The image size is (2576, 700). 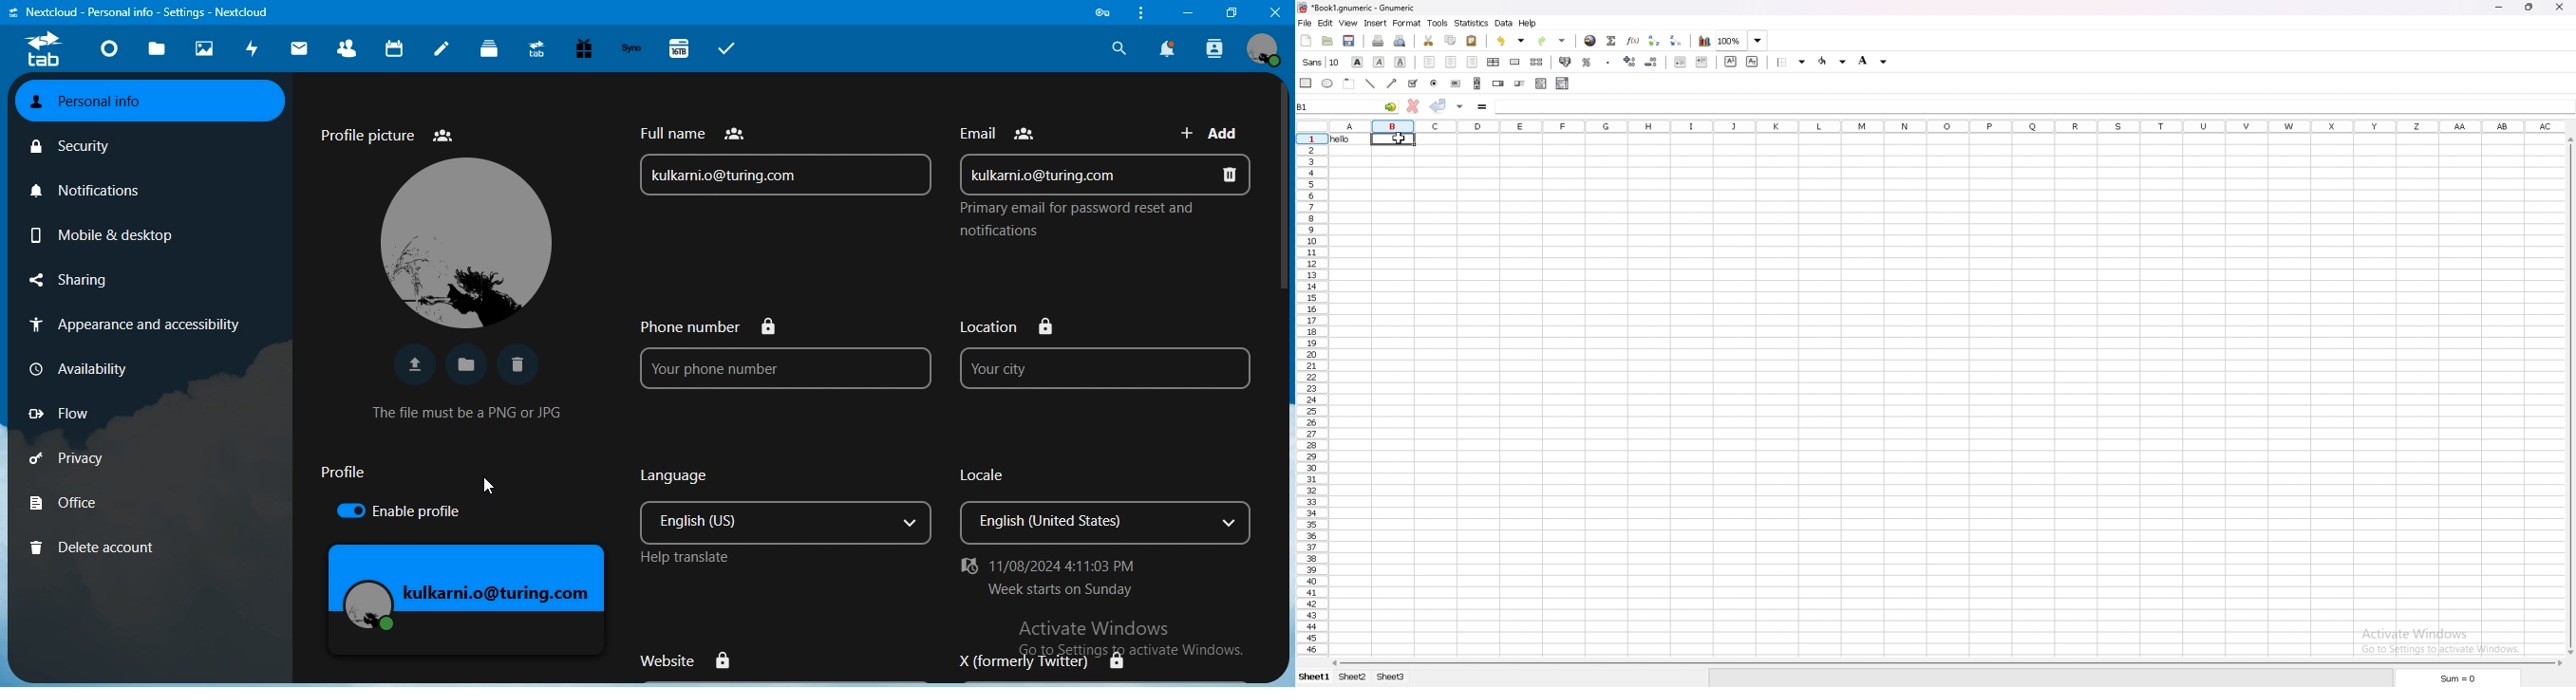 I want to click on delete account, so click(x=98, y=546).